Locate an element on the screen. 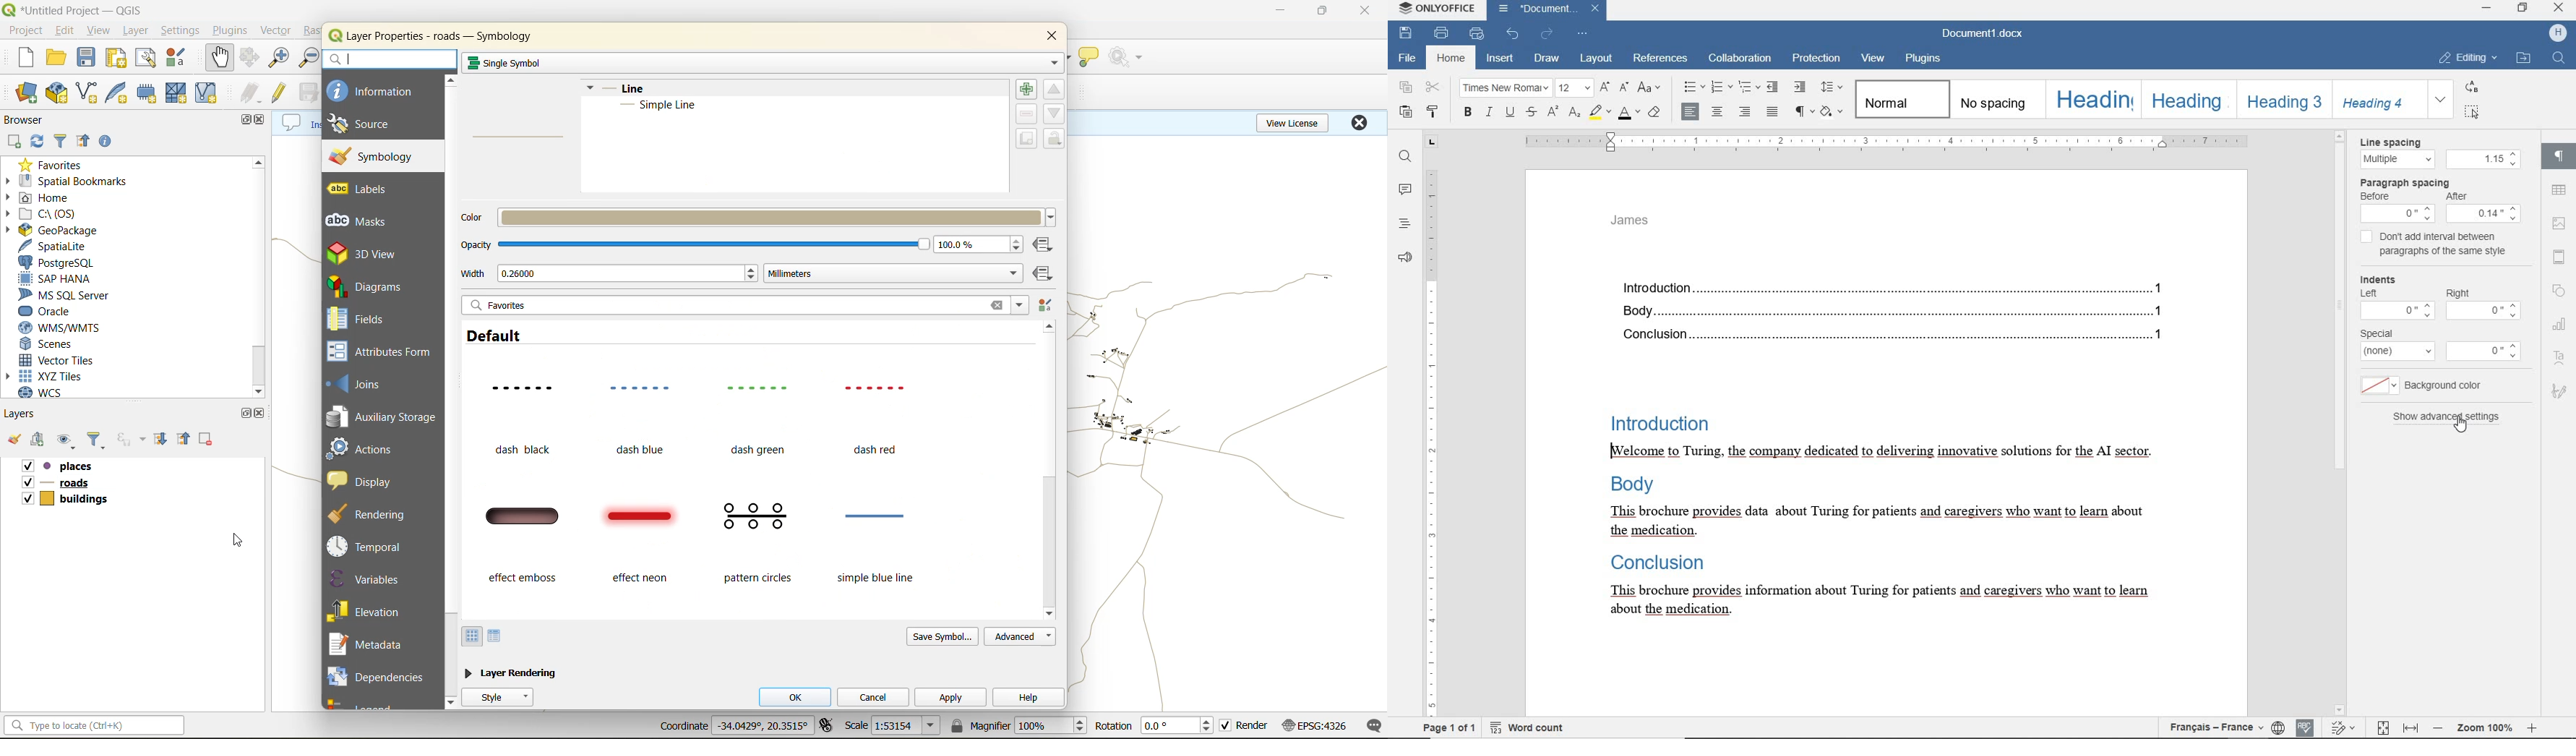  align right is located at coordinates (1746, 113).